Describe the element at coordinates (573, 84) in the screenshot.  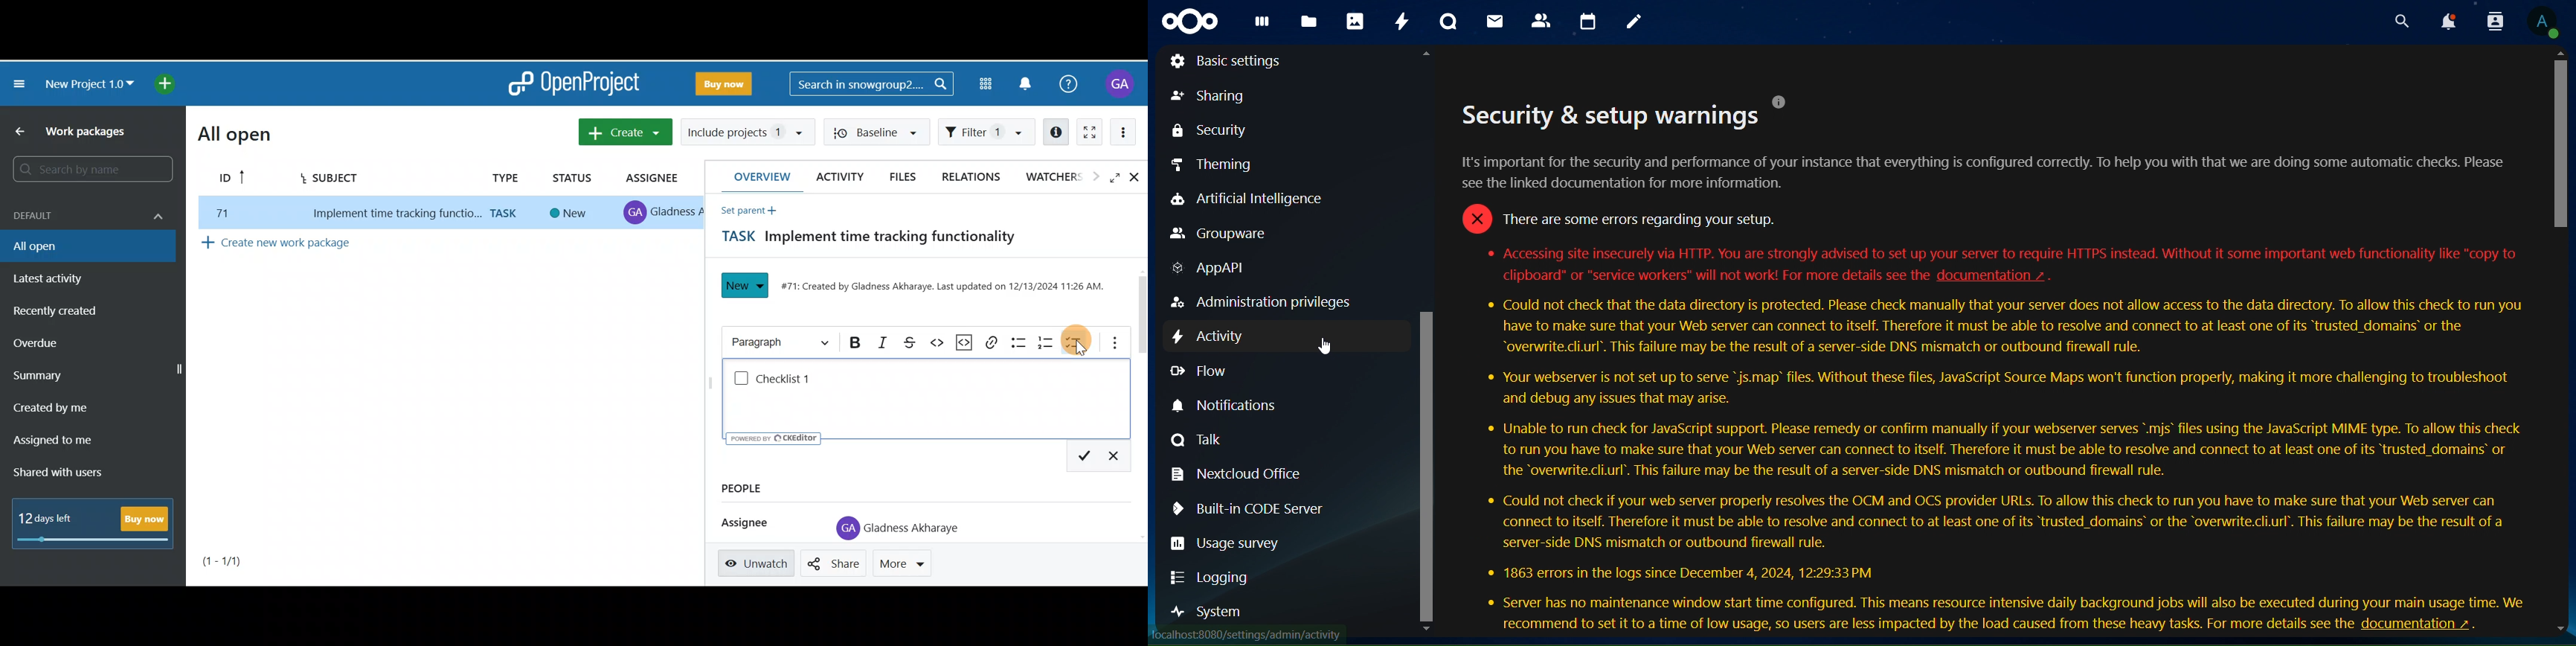
I see `OpenProject` at that location.